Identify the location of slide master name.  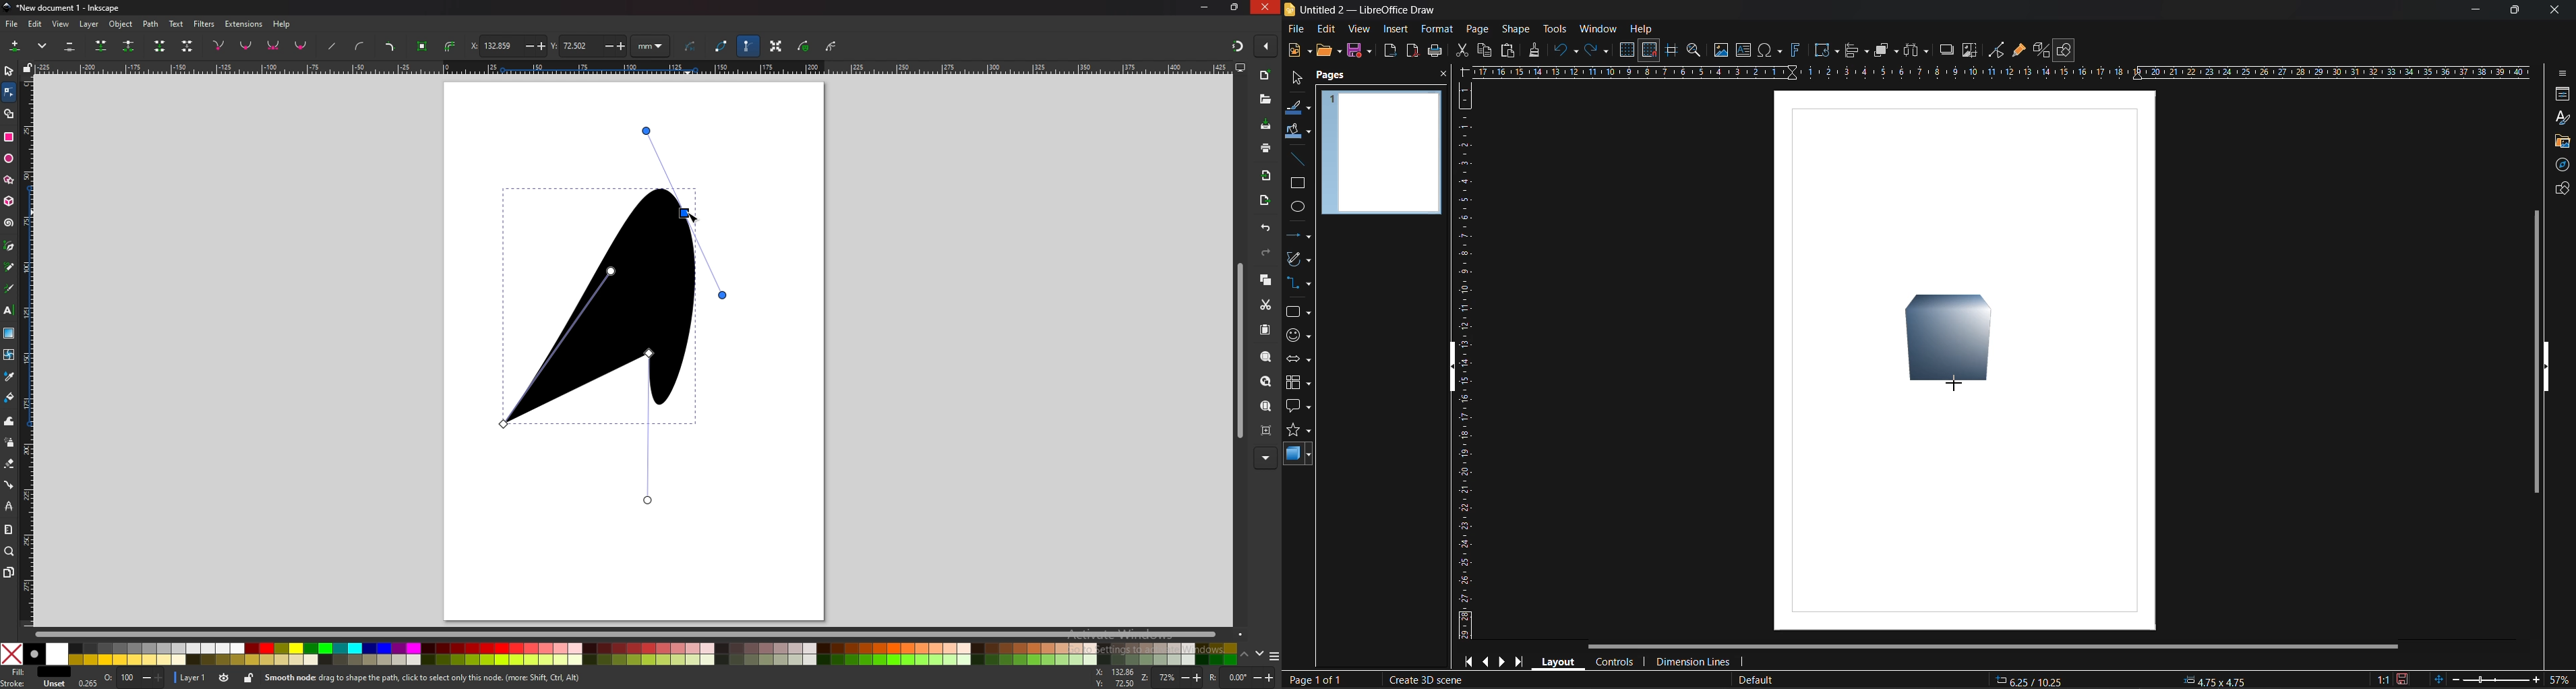
(1757, 680).